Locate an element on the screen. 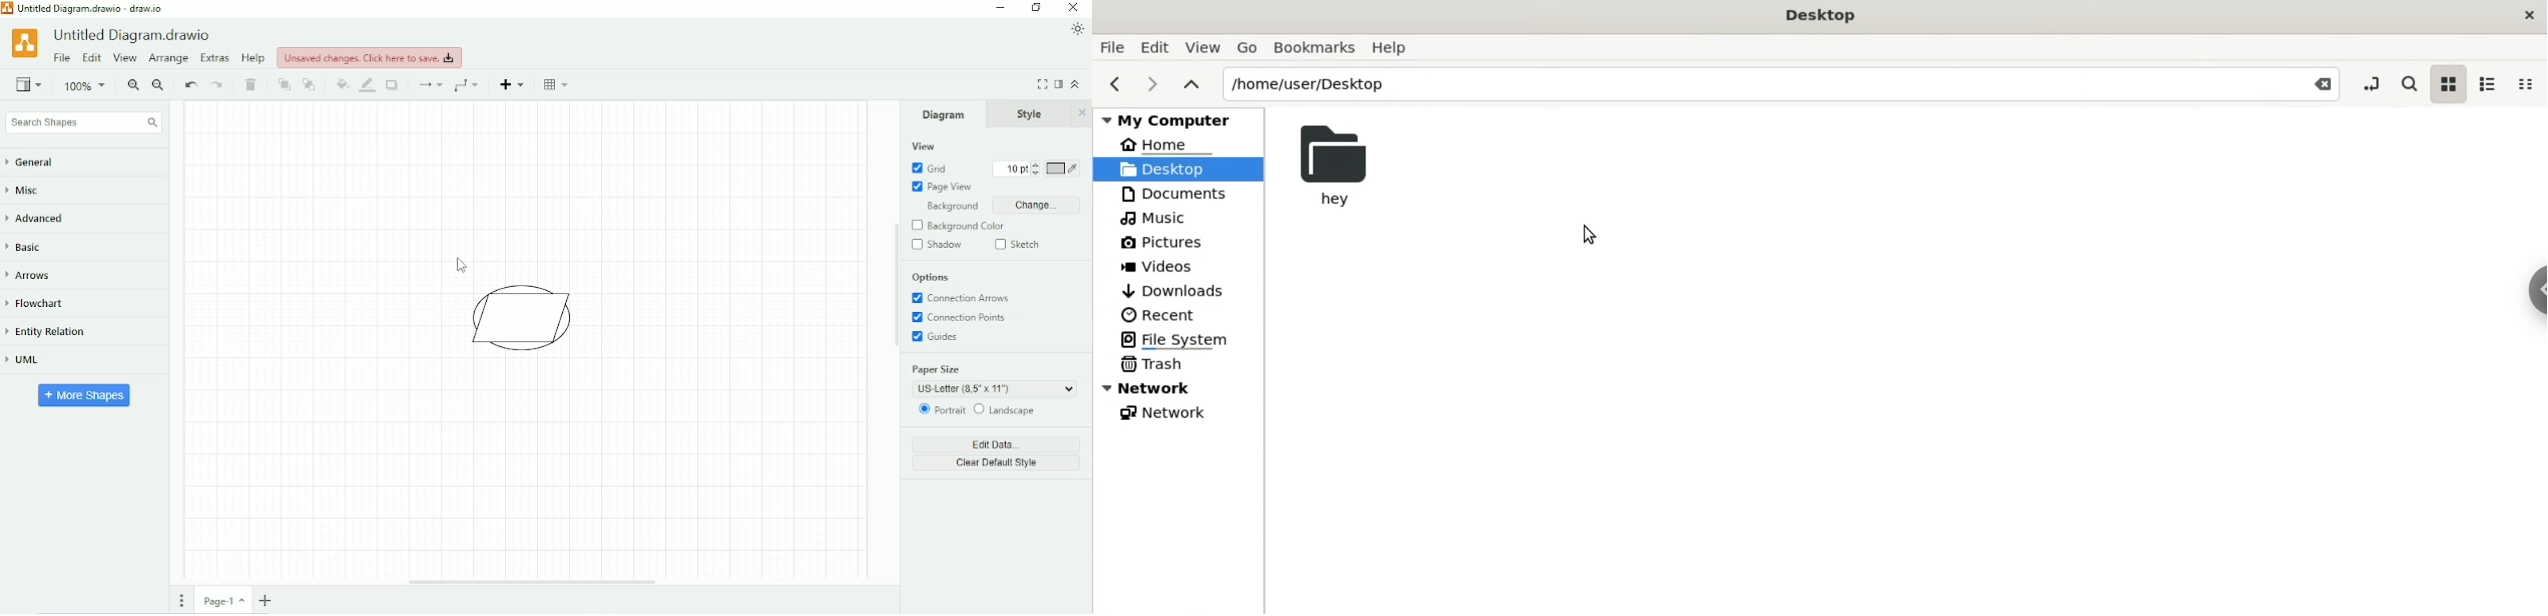 The width and height of the screenshot is (2548, 616). icon view is located at coordinates (2450, 85).